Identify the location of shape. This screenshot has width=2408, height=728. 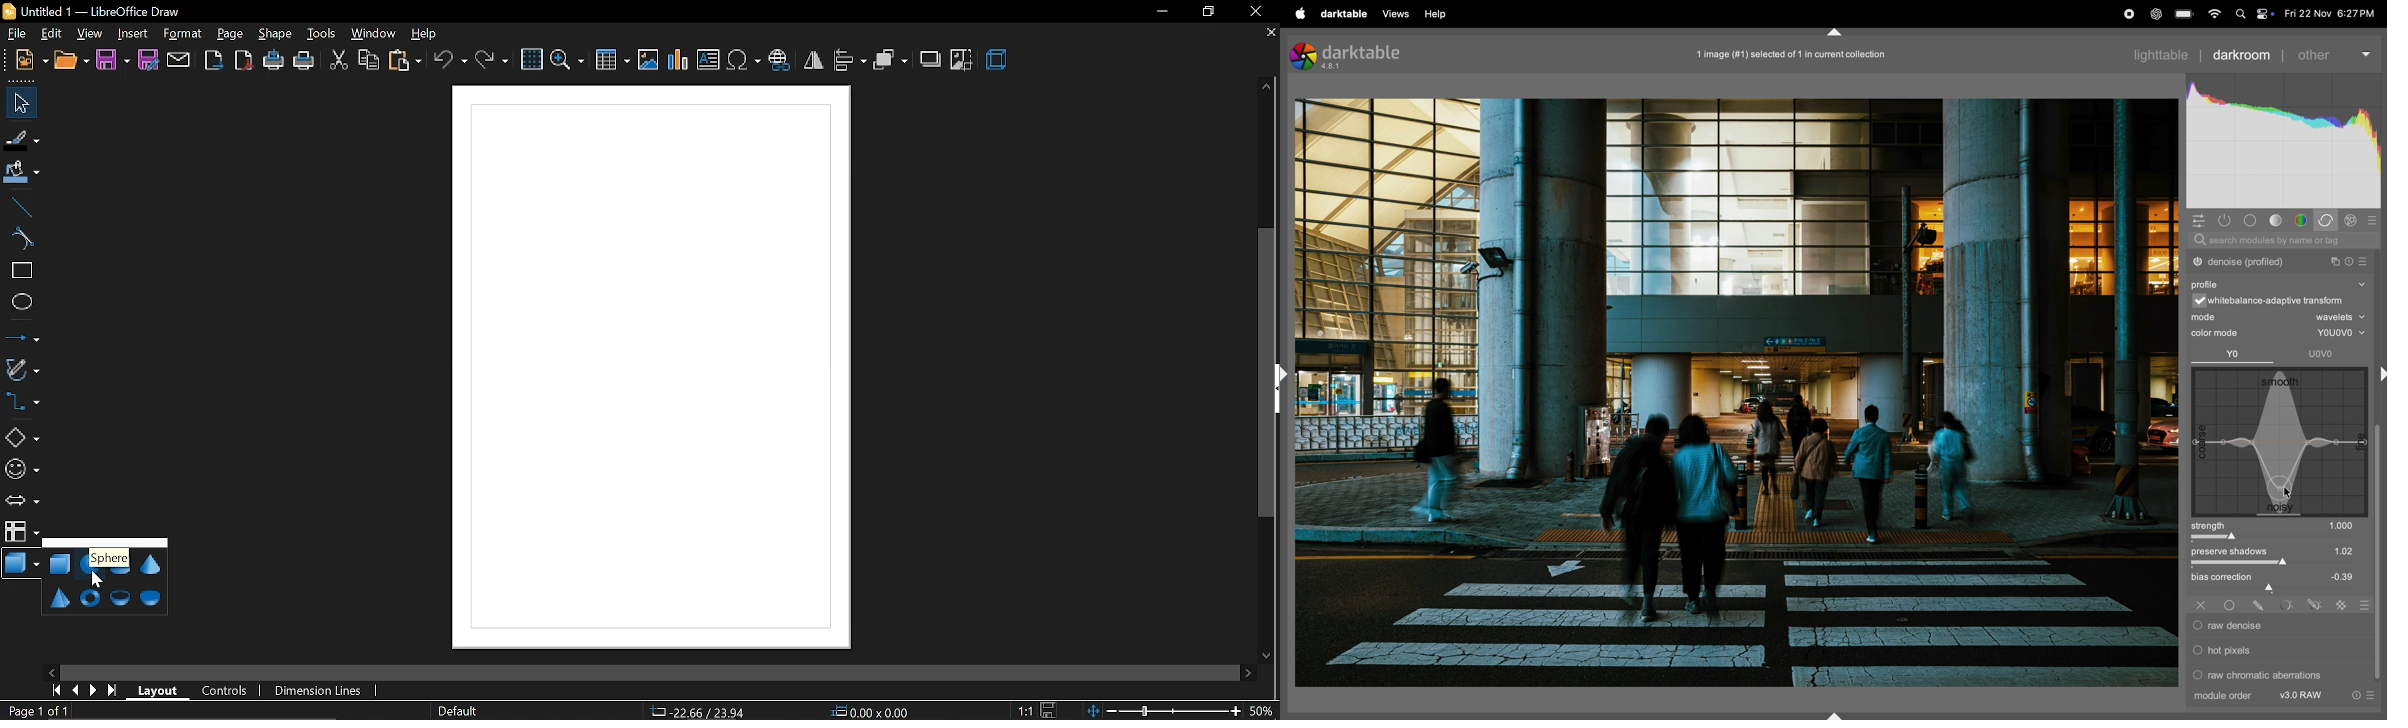
(277, 35).